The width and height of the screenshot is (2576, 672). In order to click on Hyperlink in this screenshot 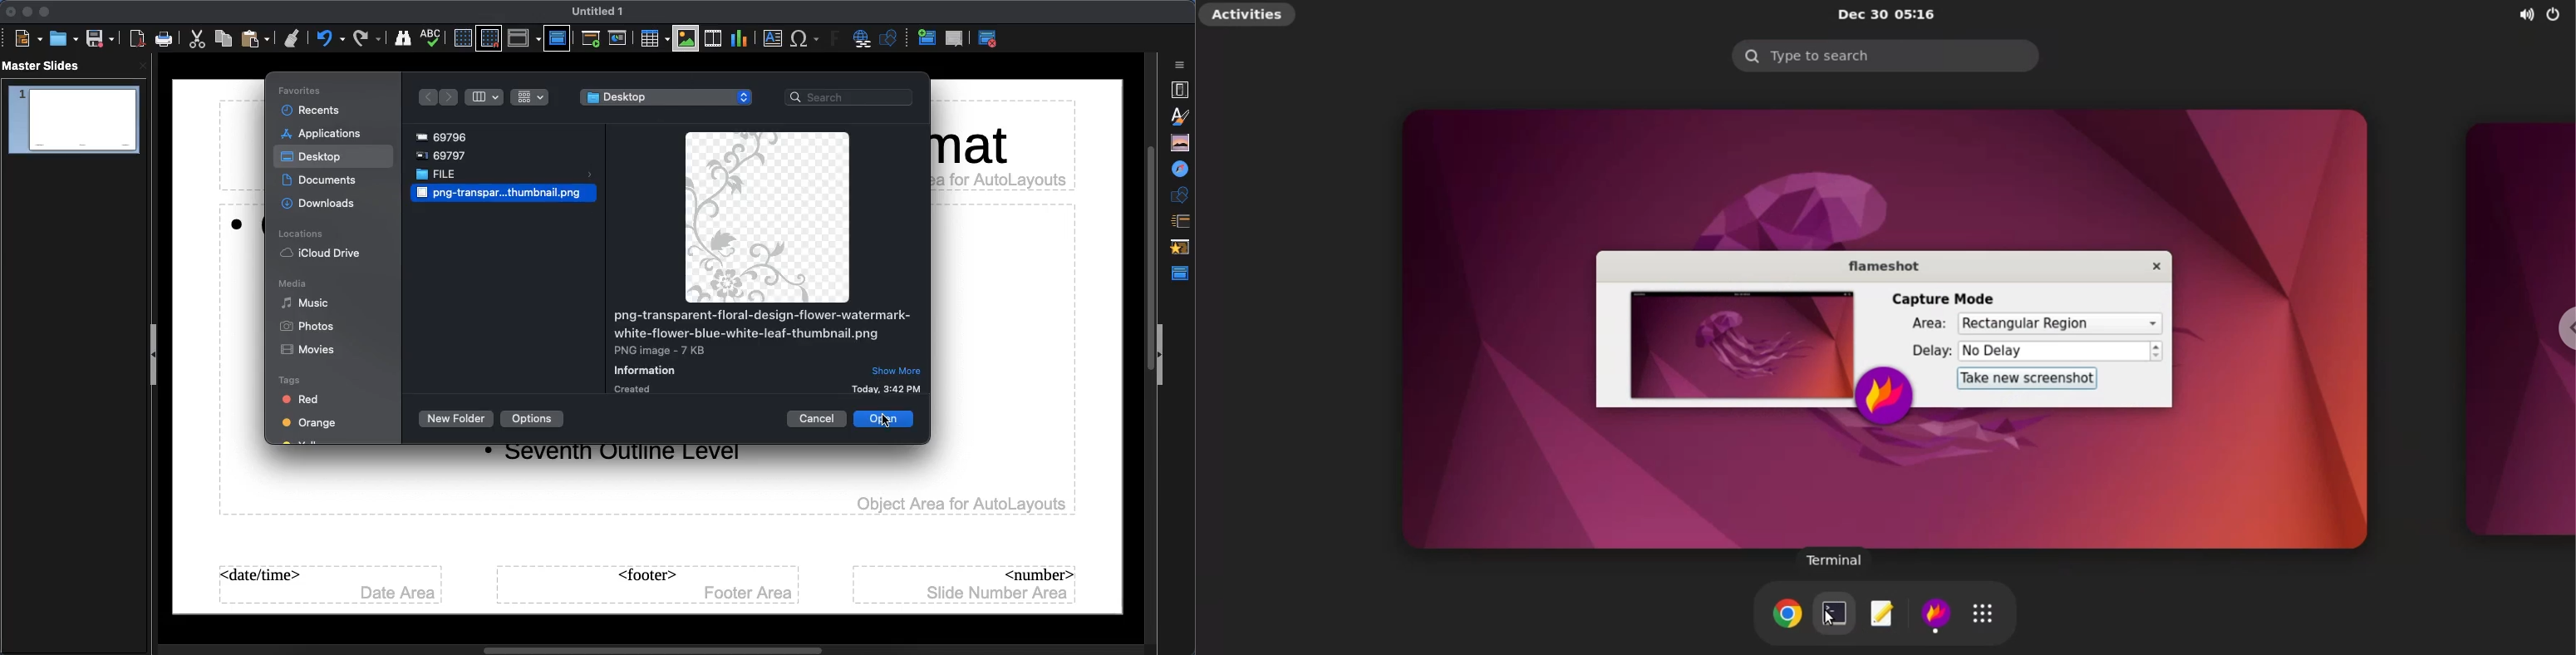, I will do `click(864, 40)`.